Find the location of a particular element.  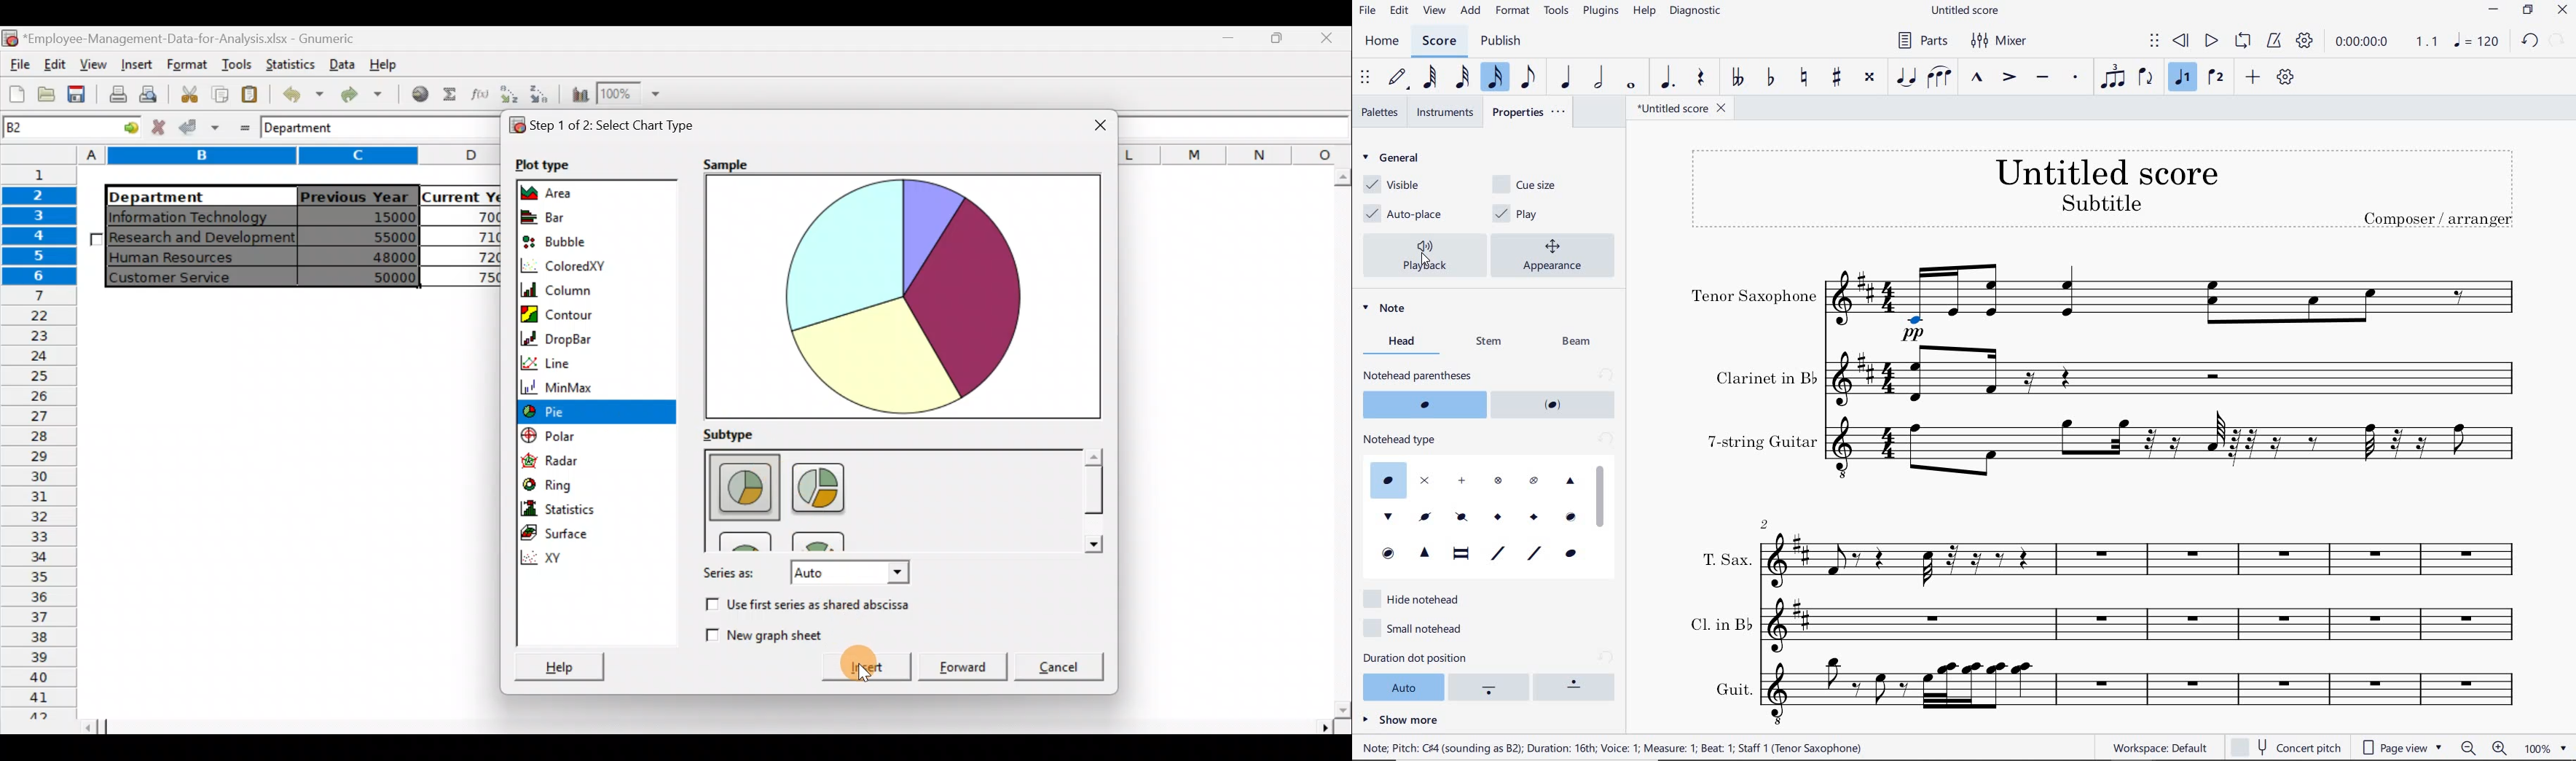

t.sax. is located at coordinates (2148, 557).